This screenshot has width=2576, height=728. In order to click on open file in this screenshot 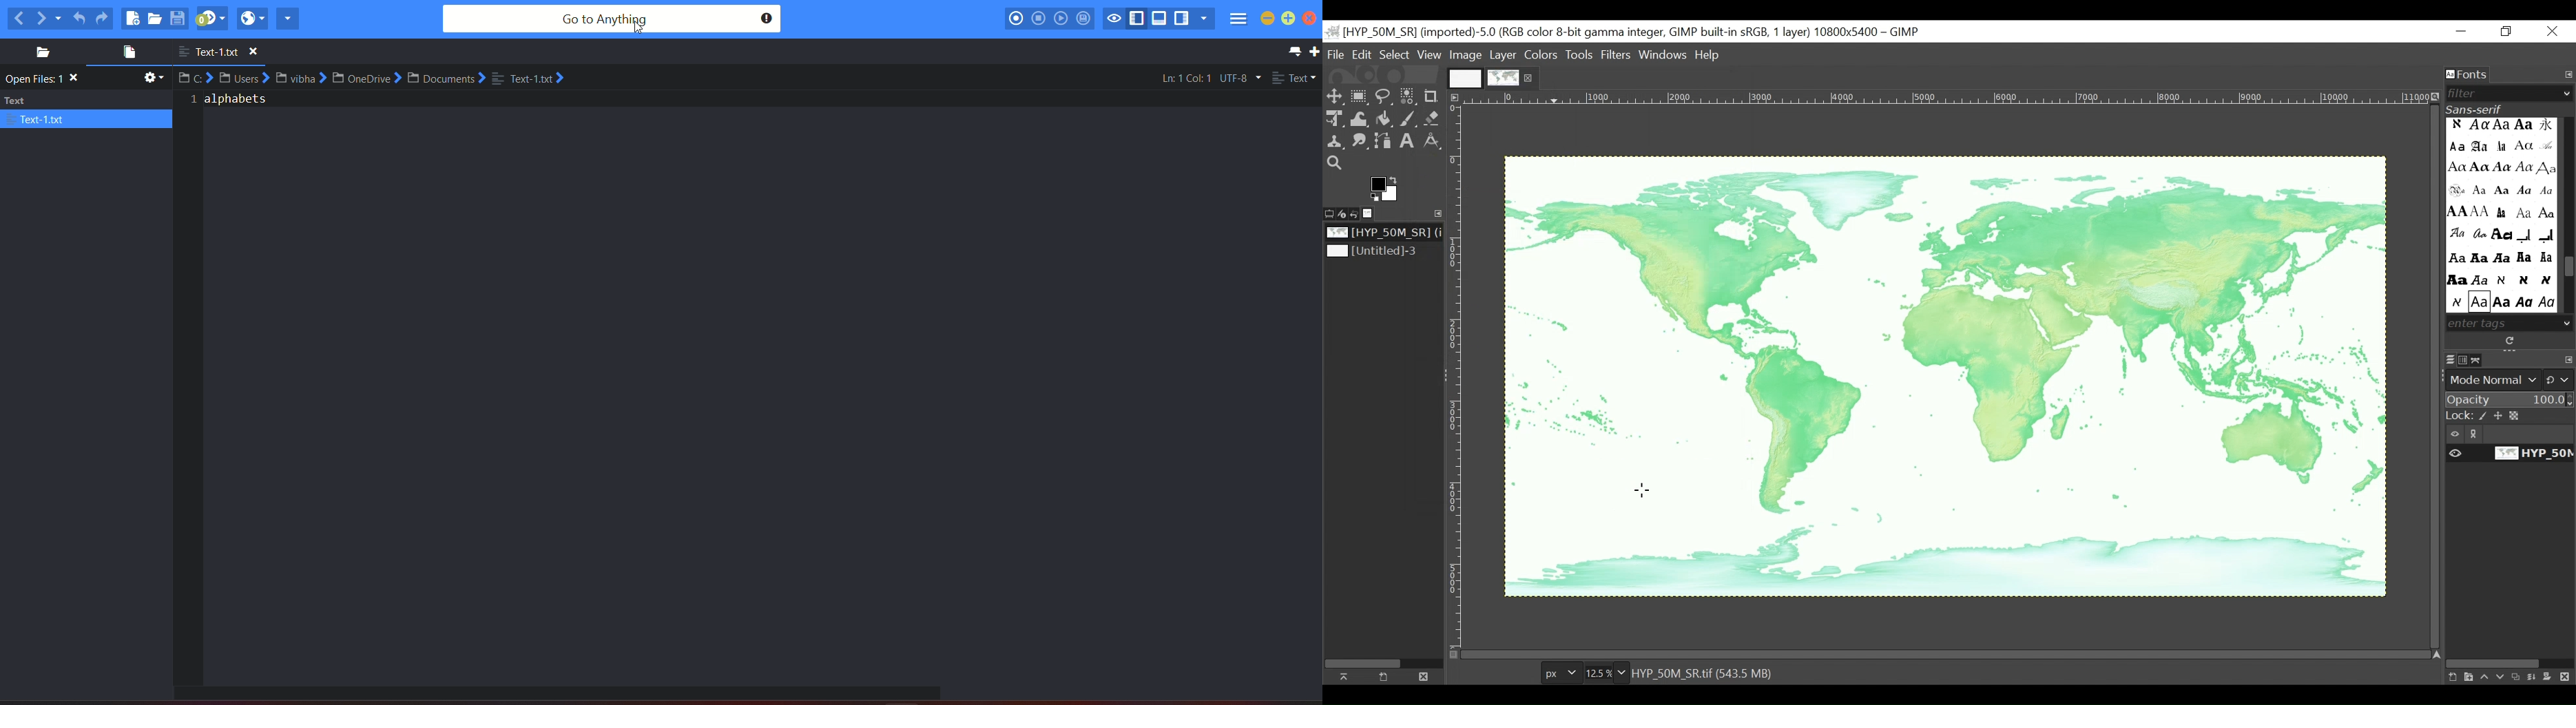, I will do `click(125, 54)`.